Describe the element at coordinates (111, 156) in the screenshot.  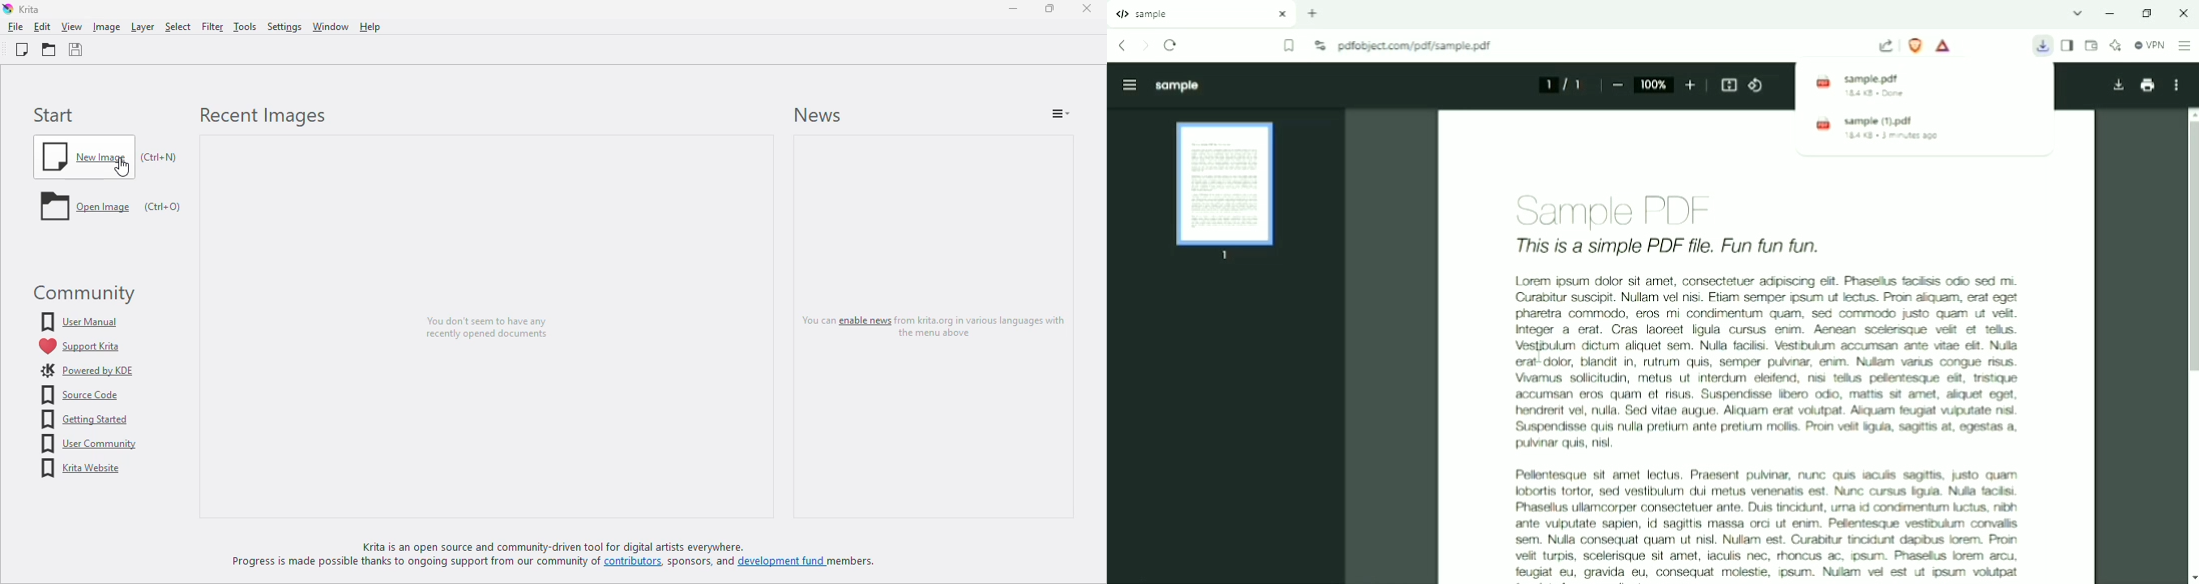
I see `New image (Ctrl+N)` at that location.